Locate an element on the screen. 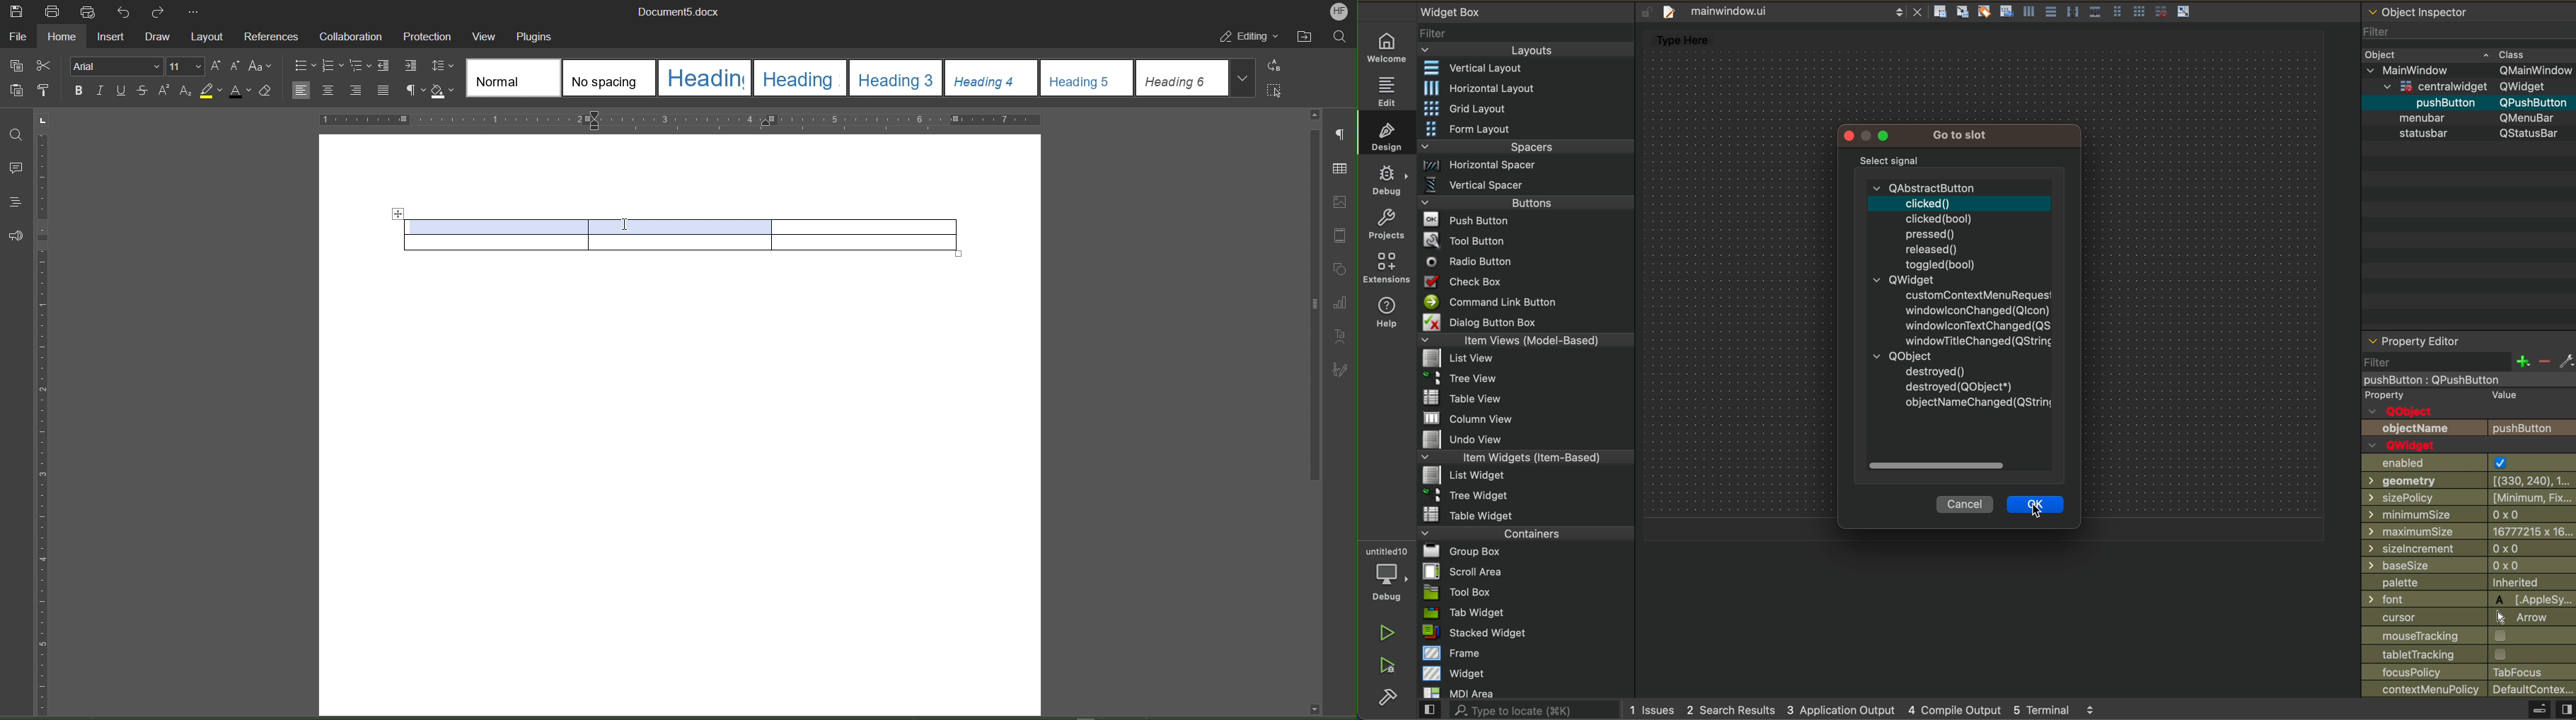 The width and height of the screenshot is (2576, 728). push button is located at coordinates (2399, 103).